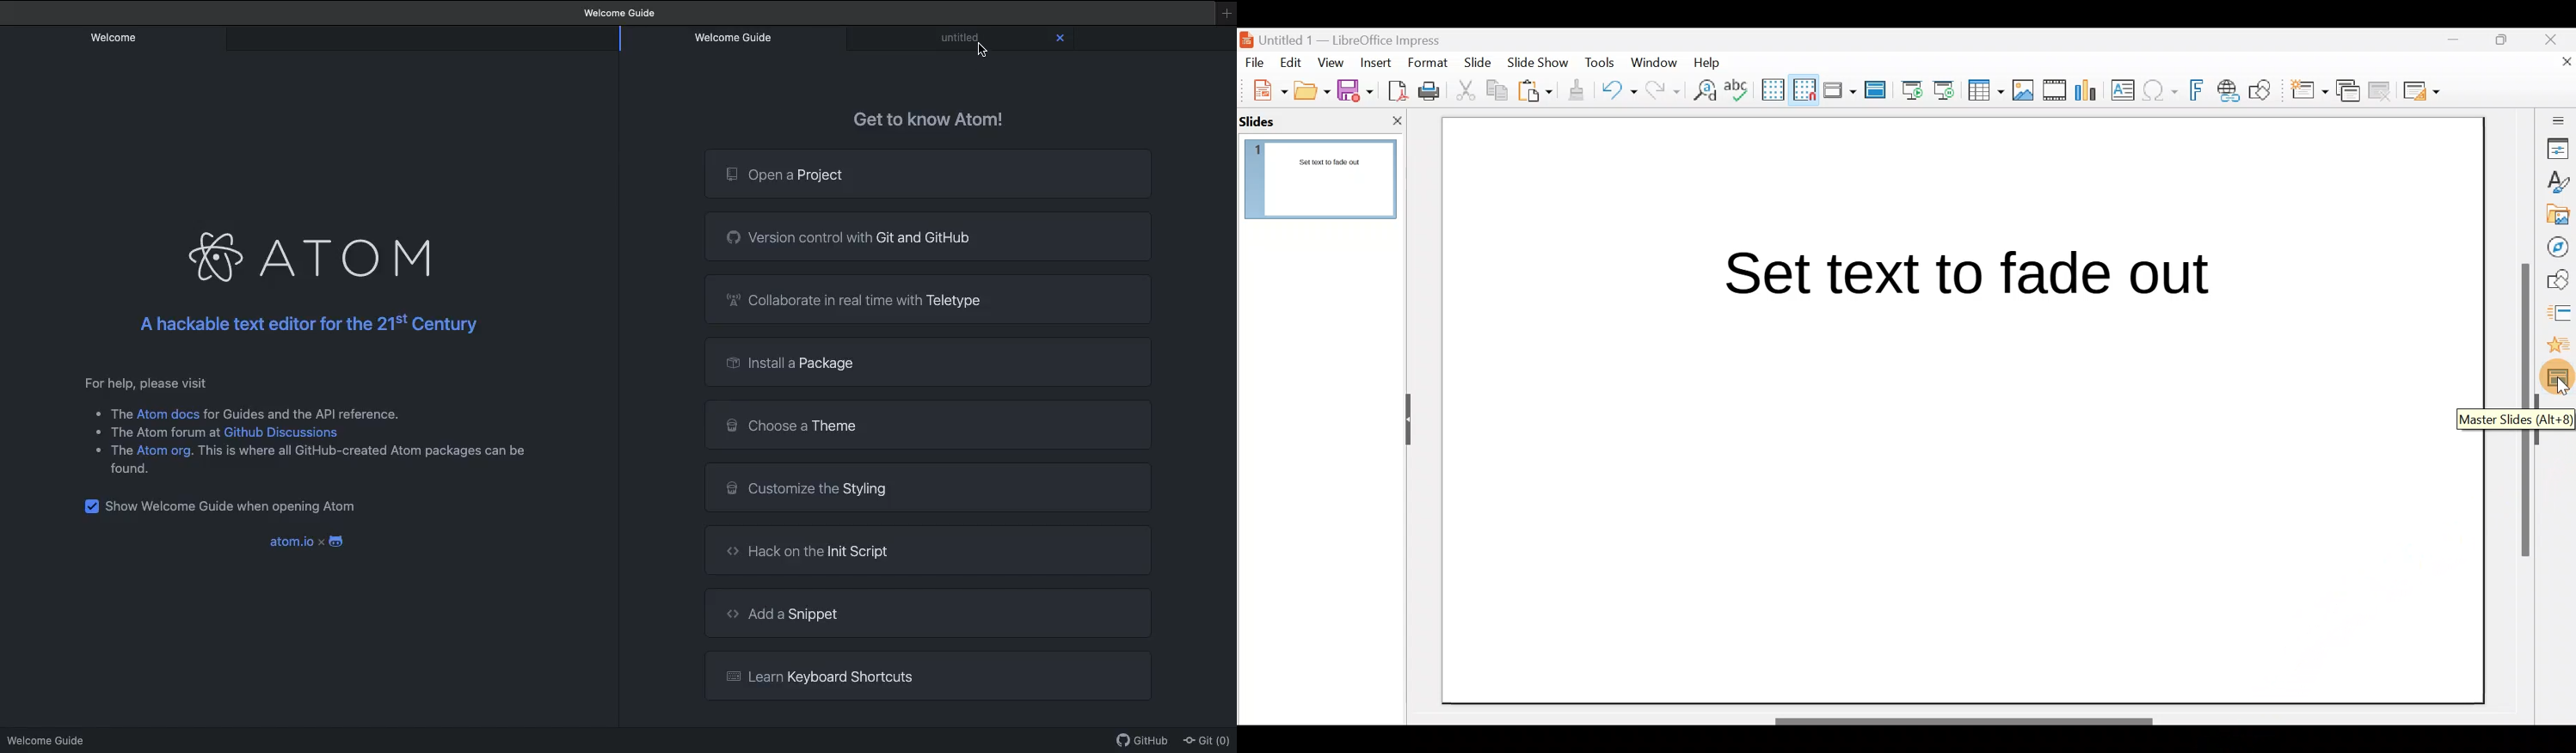 The height and width of the screenshot is (756, 2576). Describe the element at coordinates (2026, 91) in the screenshot. I see `Insert image` at that location.